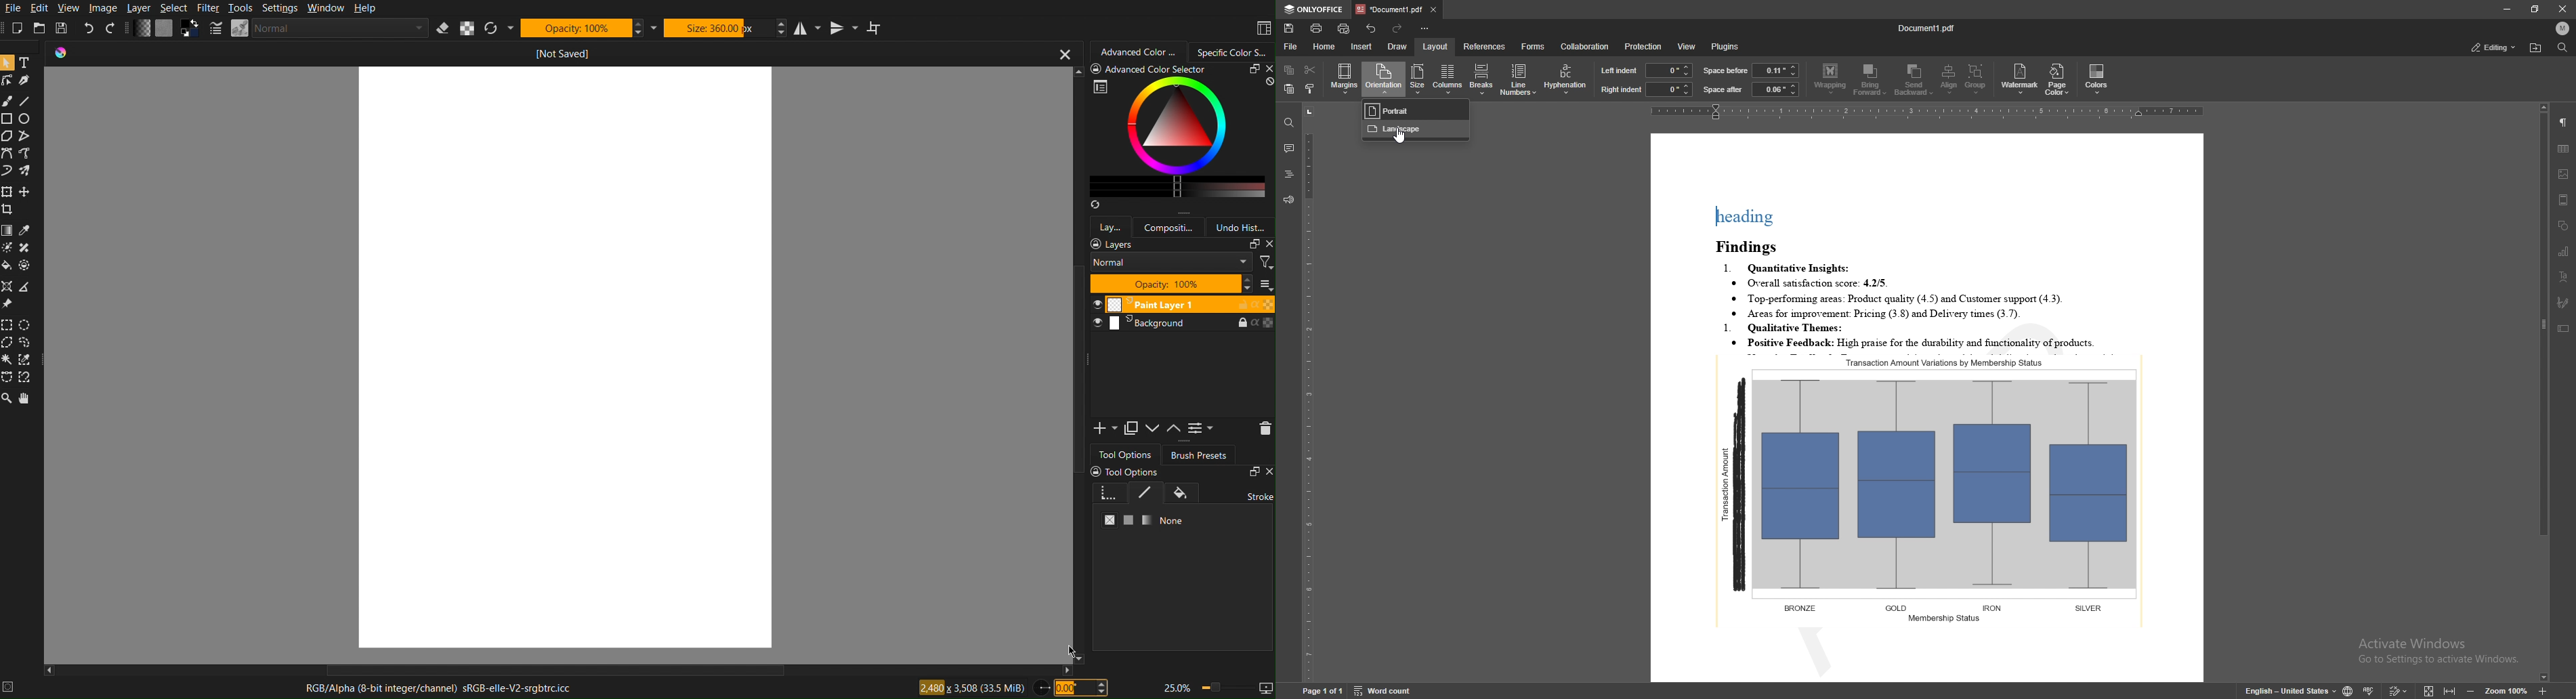  I want to click on page, so click(1321, 690).